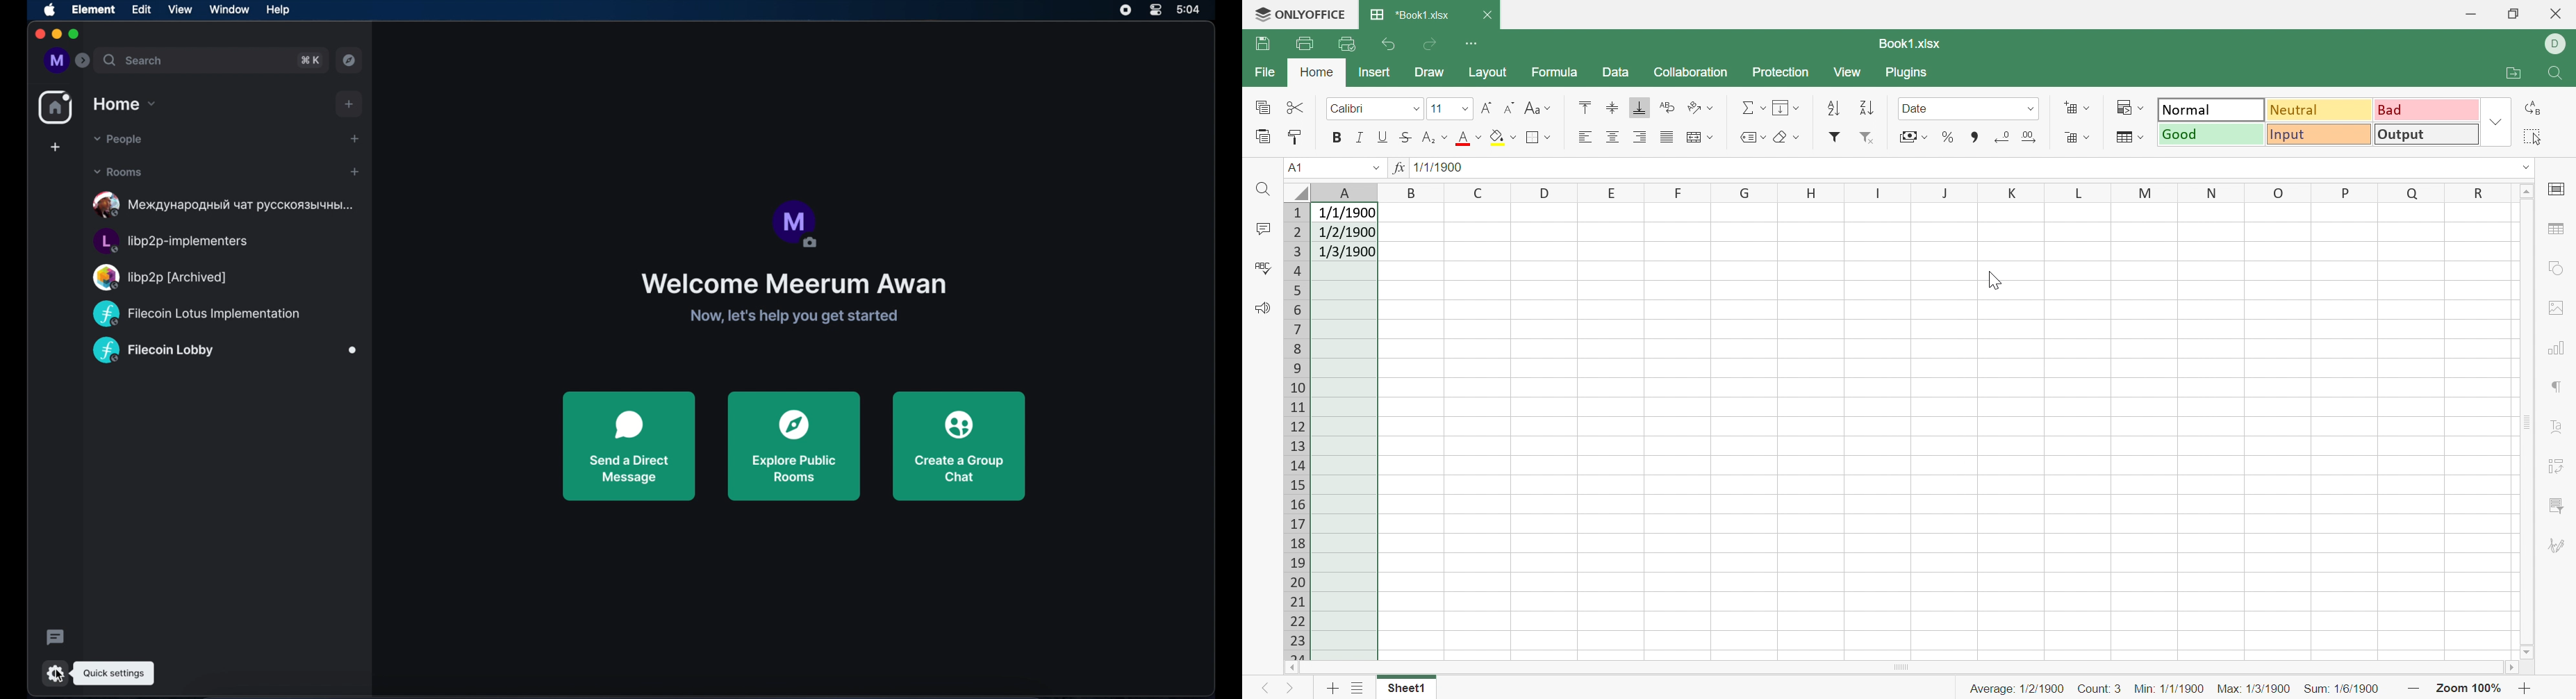 The image size is (2576, 700). What do you see at coordinates (1263, 135) in the screenshot?
I see `Paste` at bounding box center [1263, 135].